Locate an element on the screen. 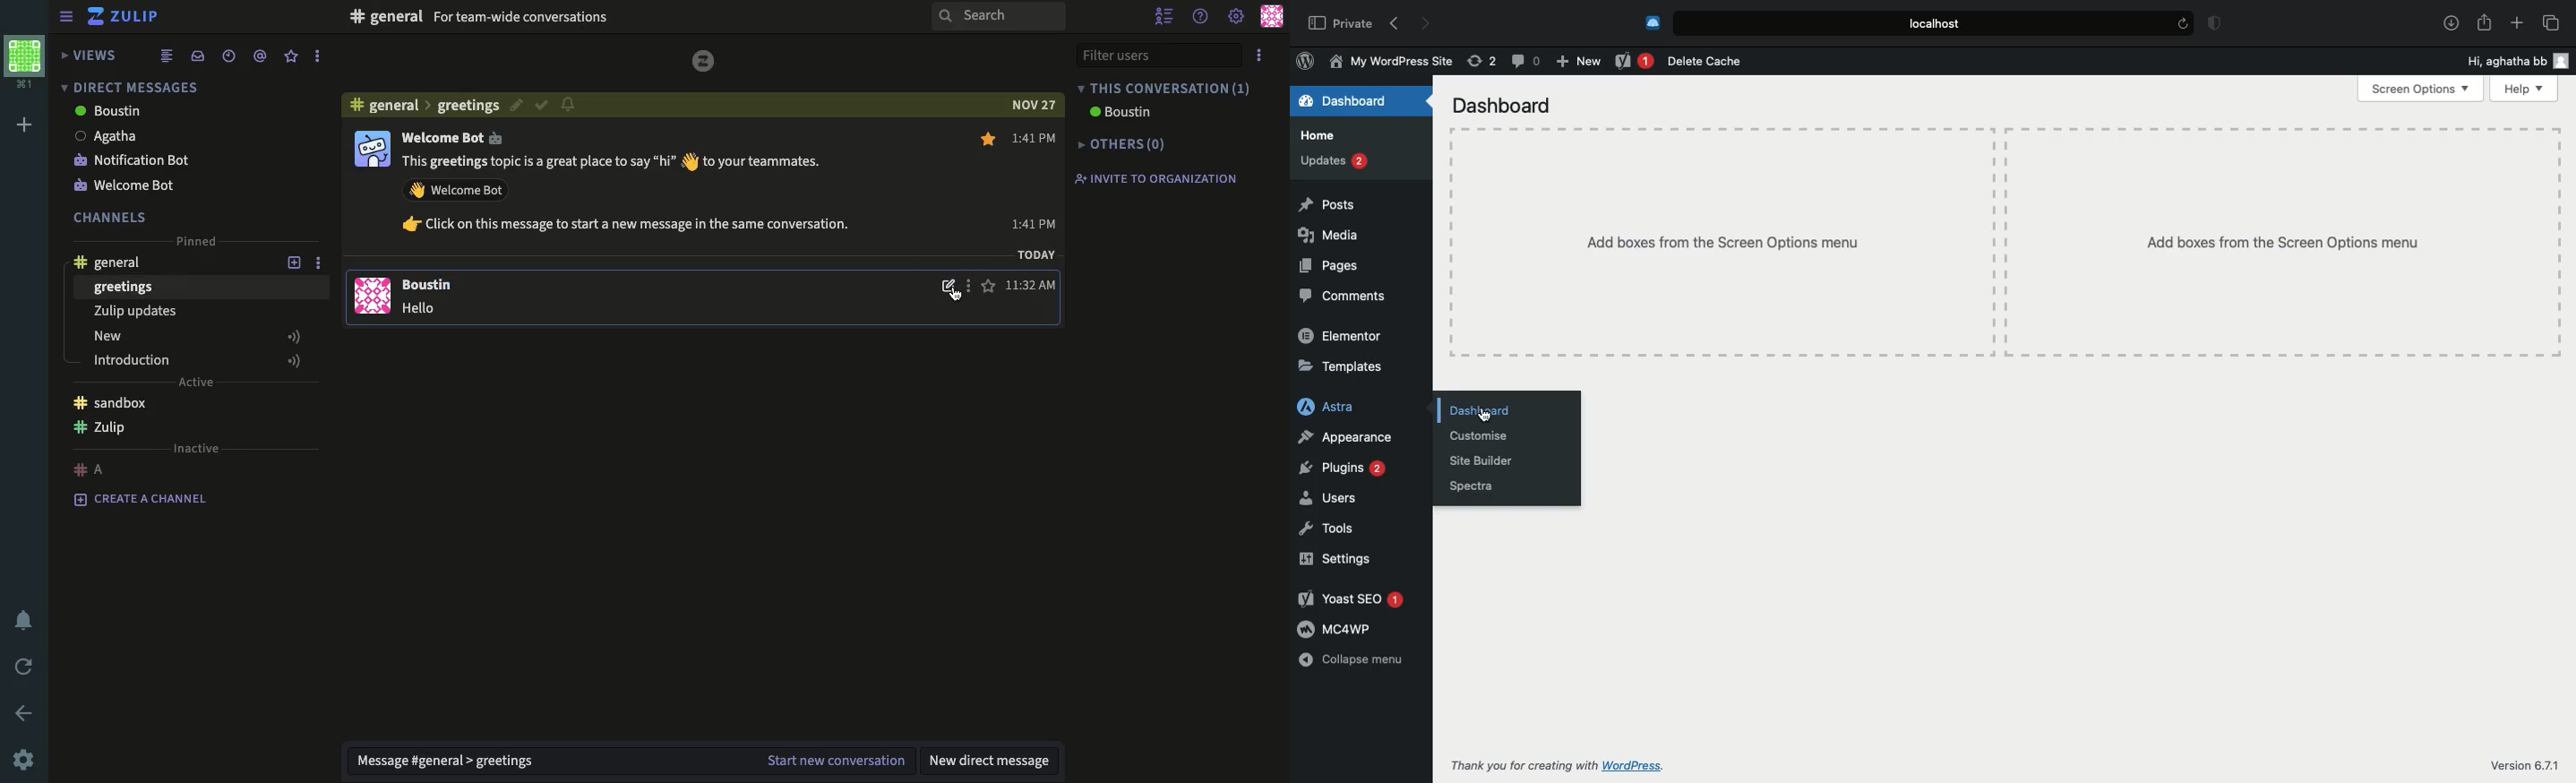  new is located at coordinates (198, 339).